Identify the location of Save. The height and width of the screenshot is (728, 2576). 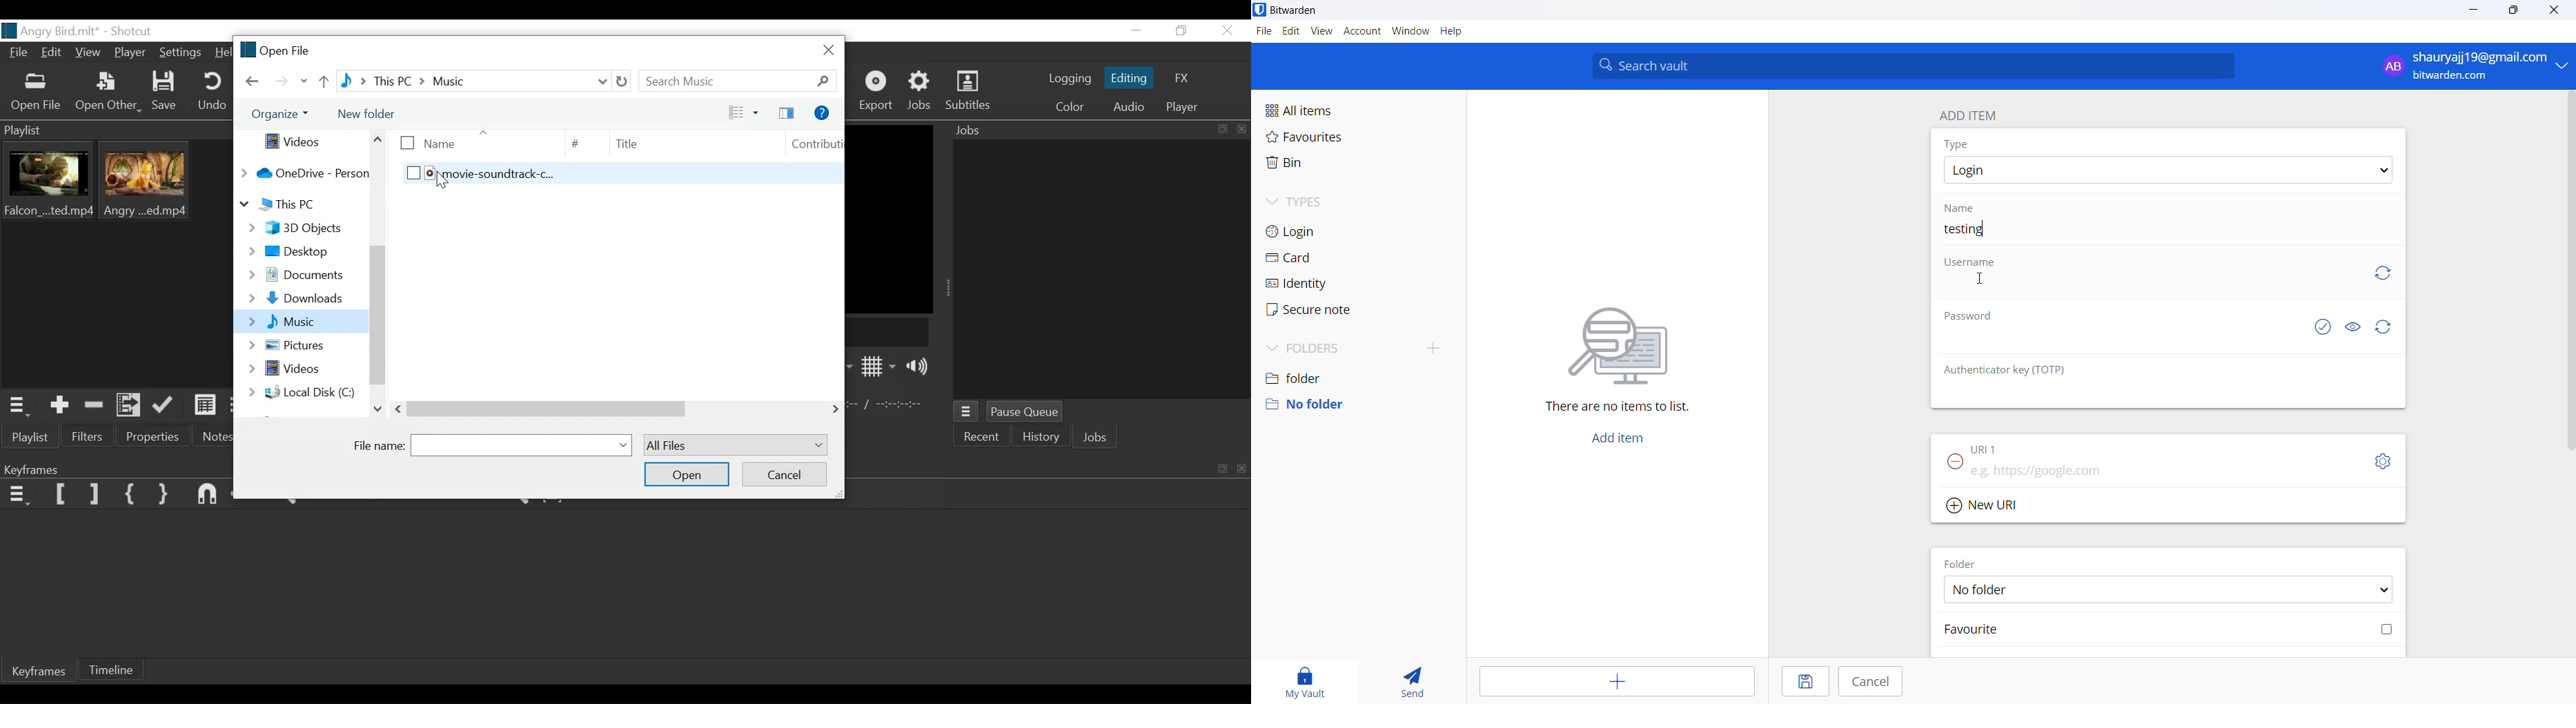
(167, 91).